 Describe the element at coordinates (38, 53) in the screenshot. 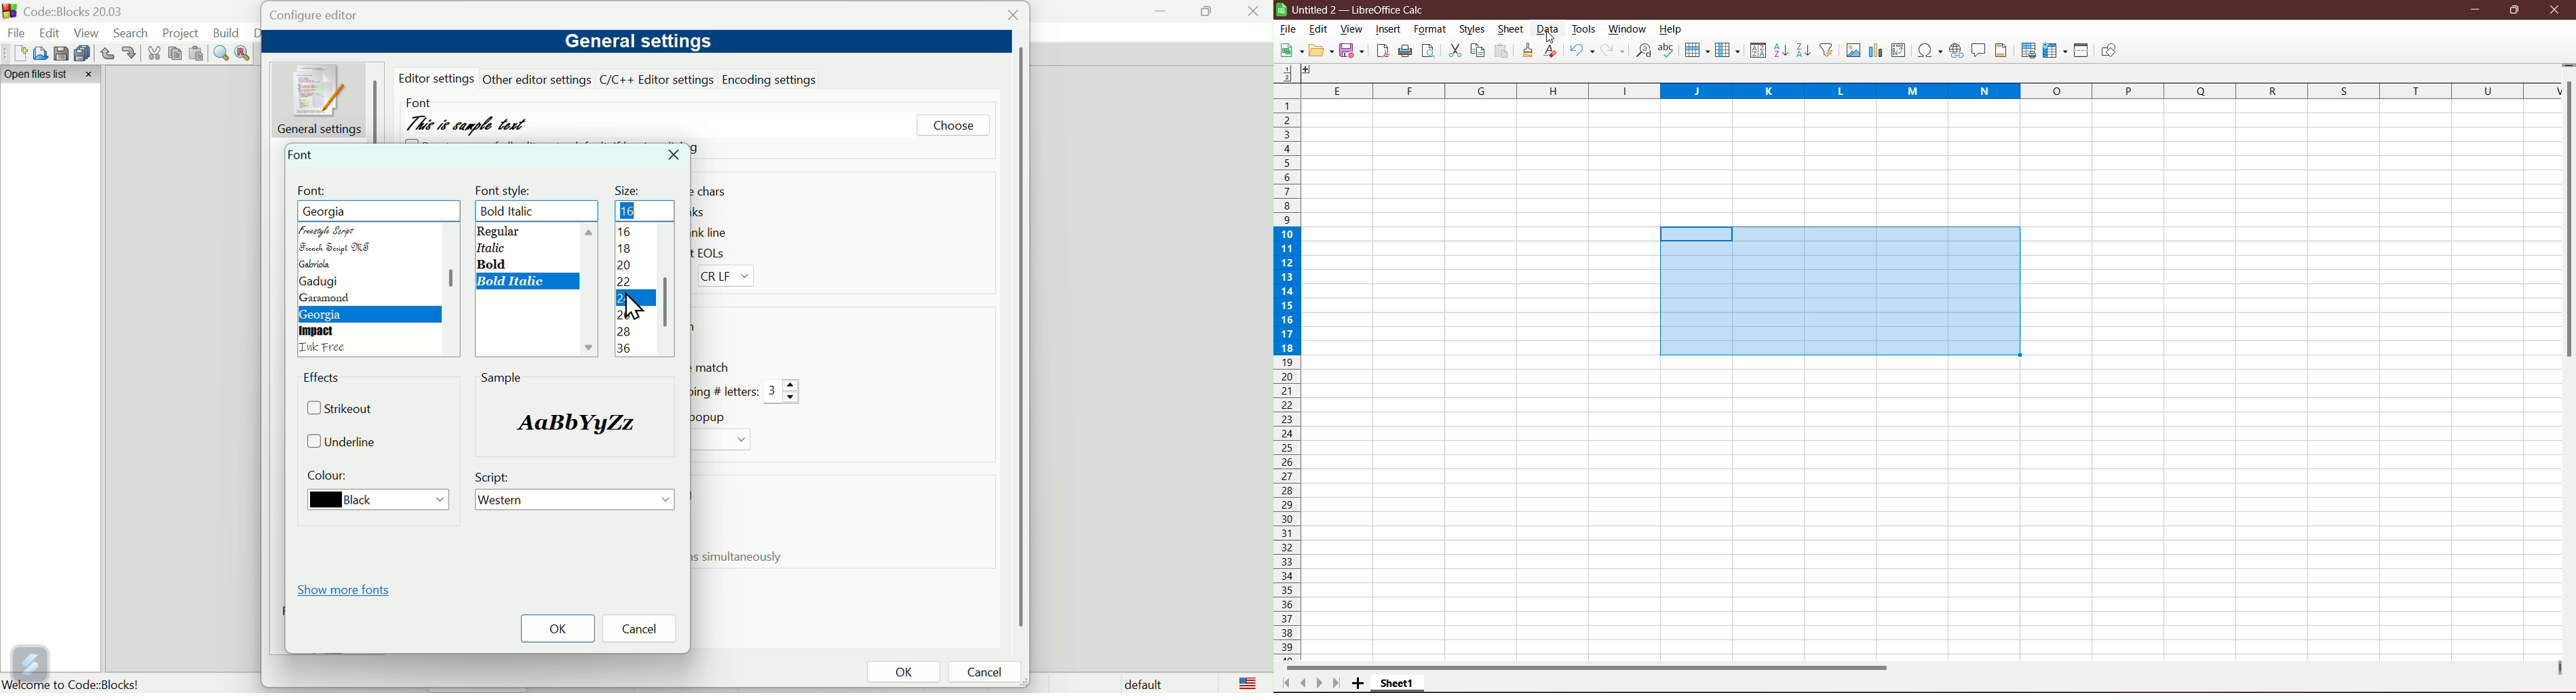

I see `Open file` at that location.